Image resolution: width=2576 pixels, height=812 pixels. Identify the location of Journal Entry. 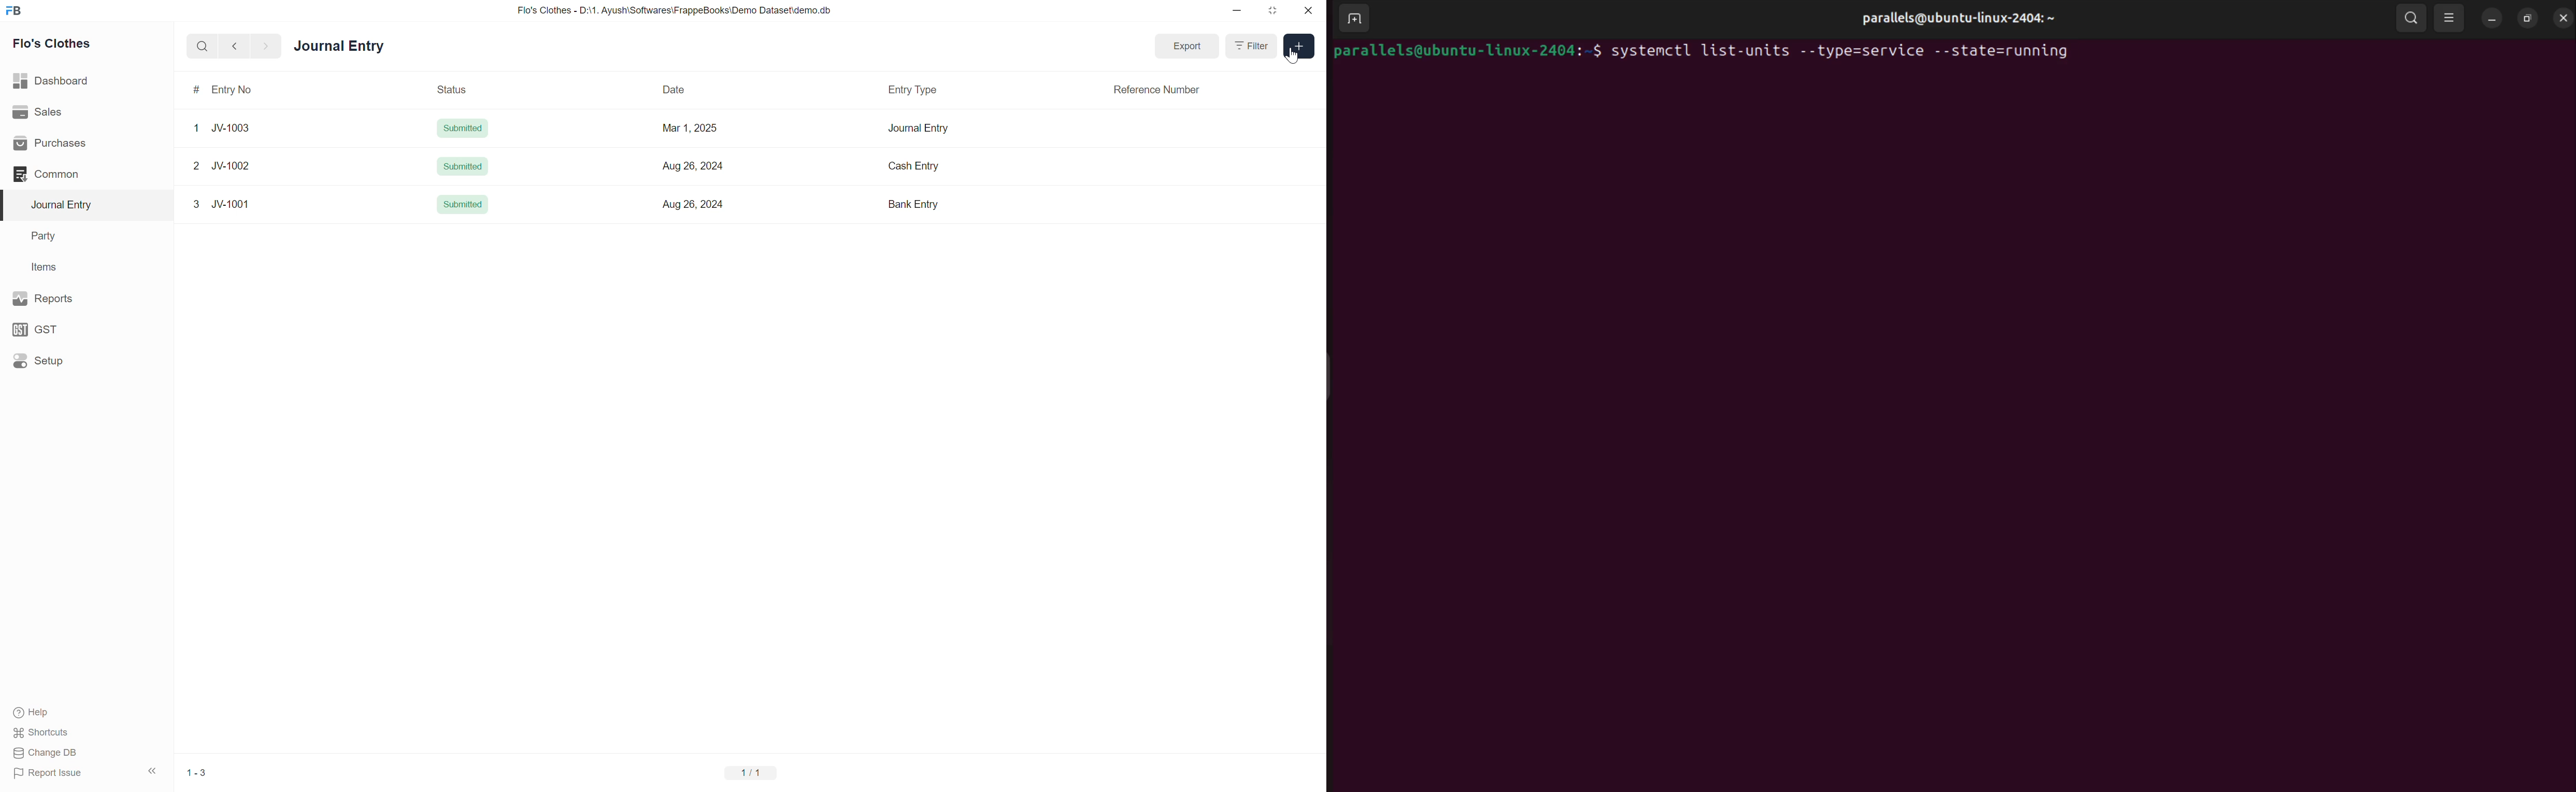
(66, 204).